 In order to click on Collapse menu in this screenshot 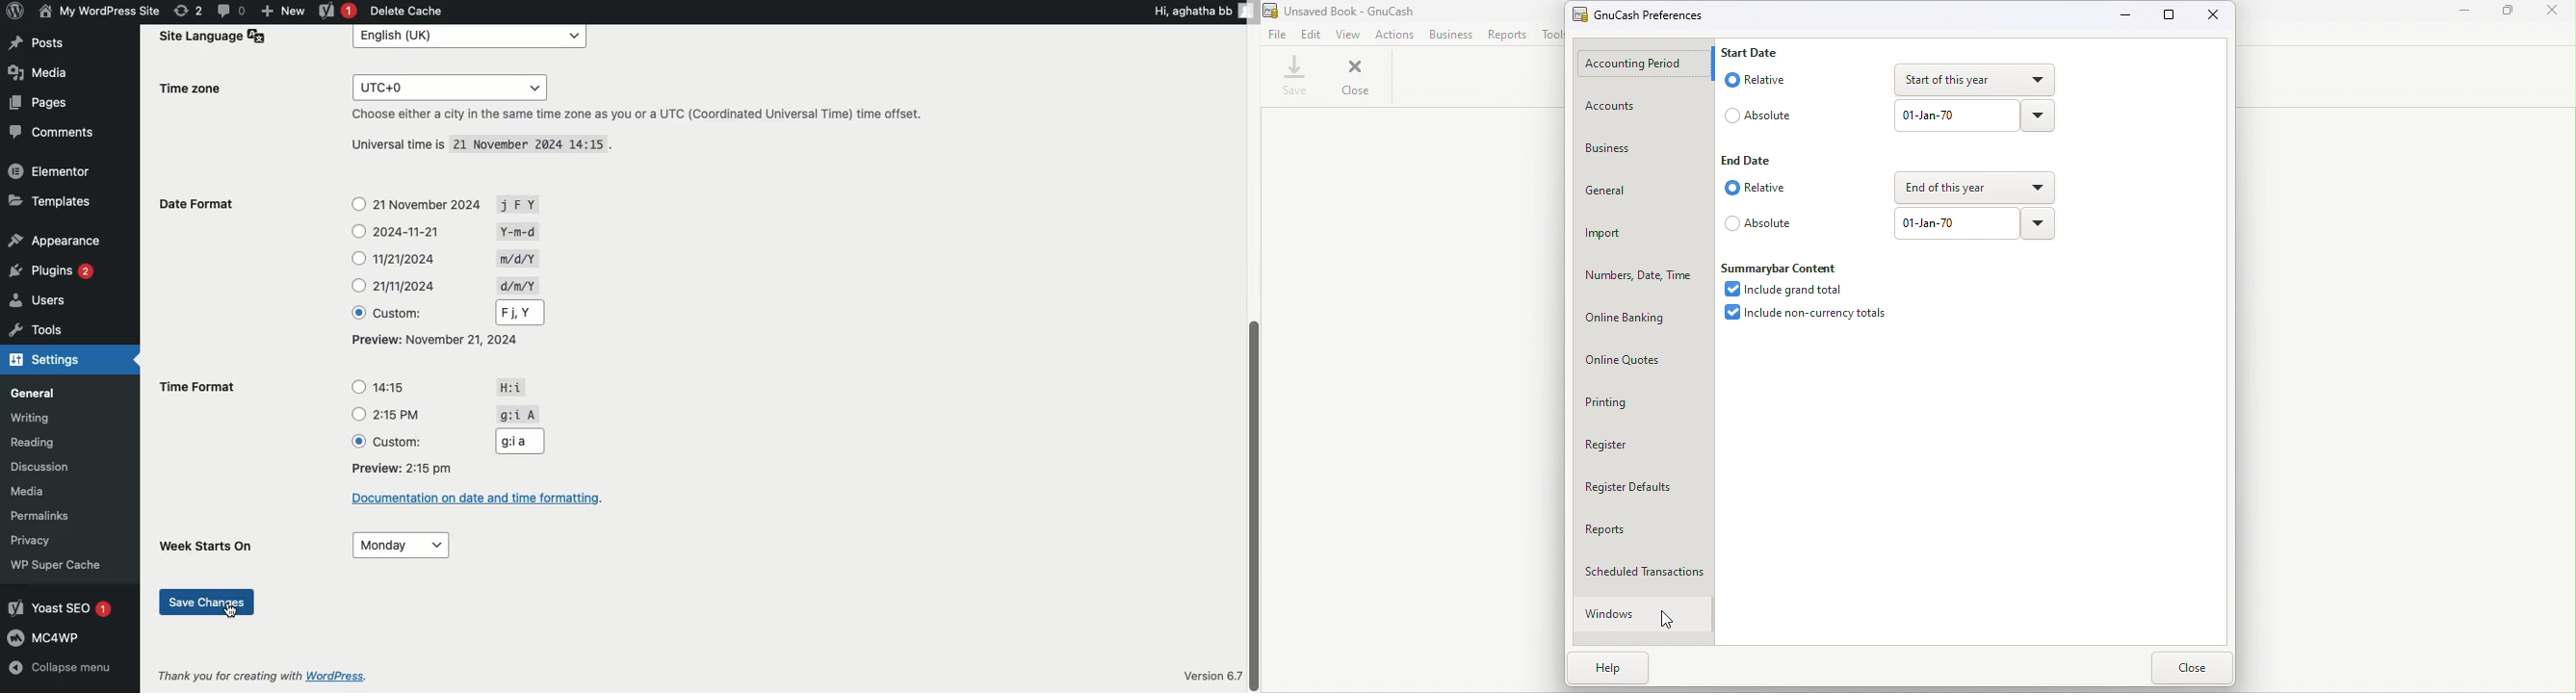, I will do `click(64, 669)`.